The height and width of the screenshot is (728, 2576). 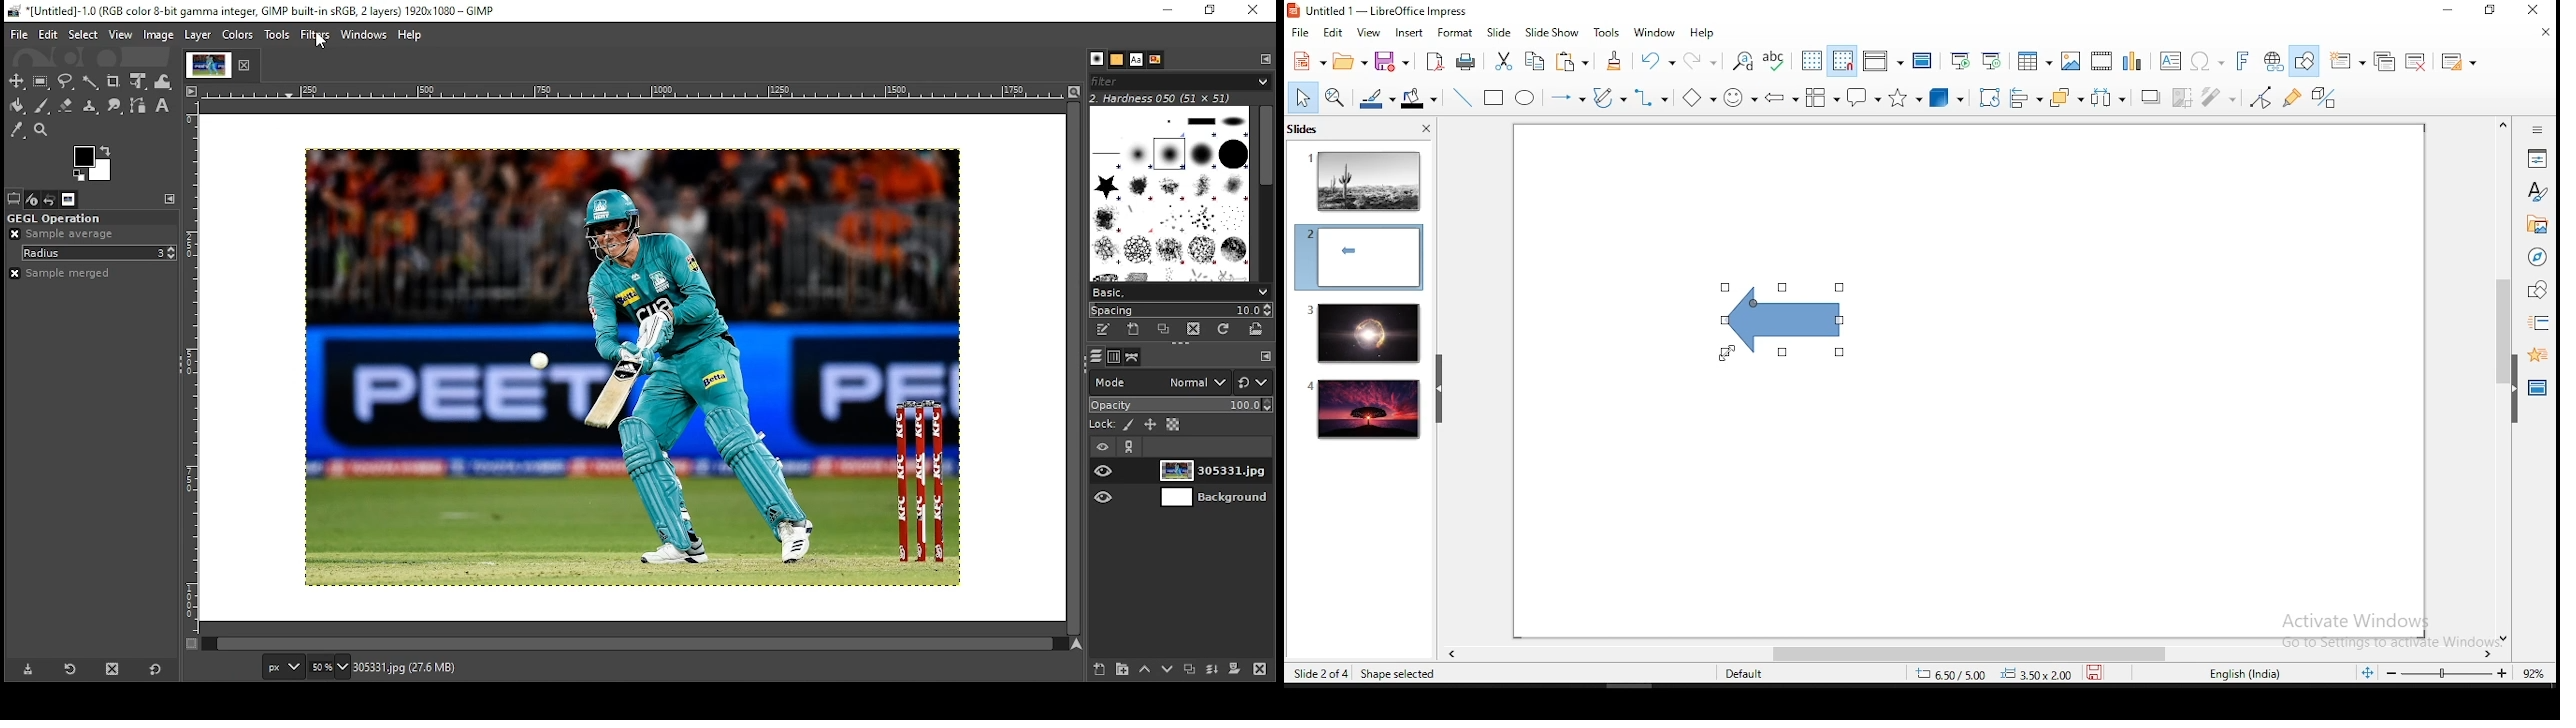 What do you see at coordinates (2186, 96) in the screenshot?
I see `crop image` at bounding box center [2186, 96].